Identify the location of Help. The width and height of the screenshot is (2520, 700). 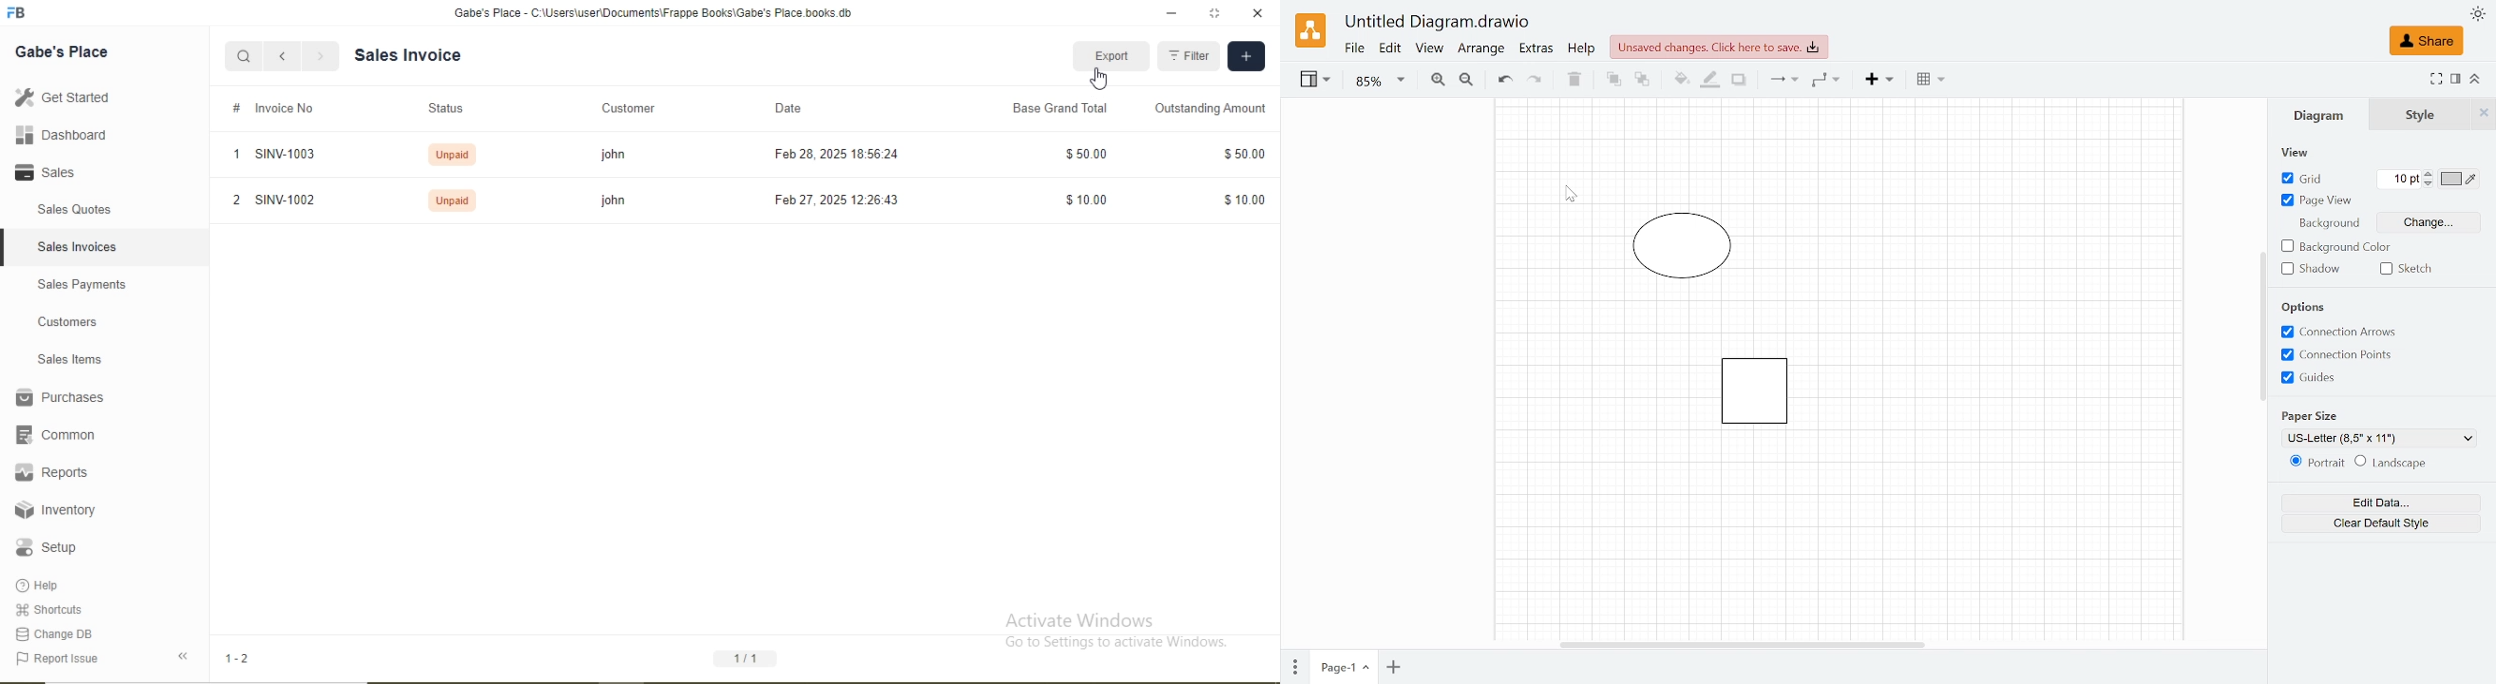
(50, 584).